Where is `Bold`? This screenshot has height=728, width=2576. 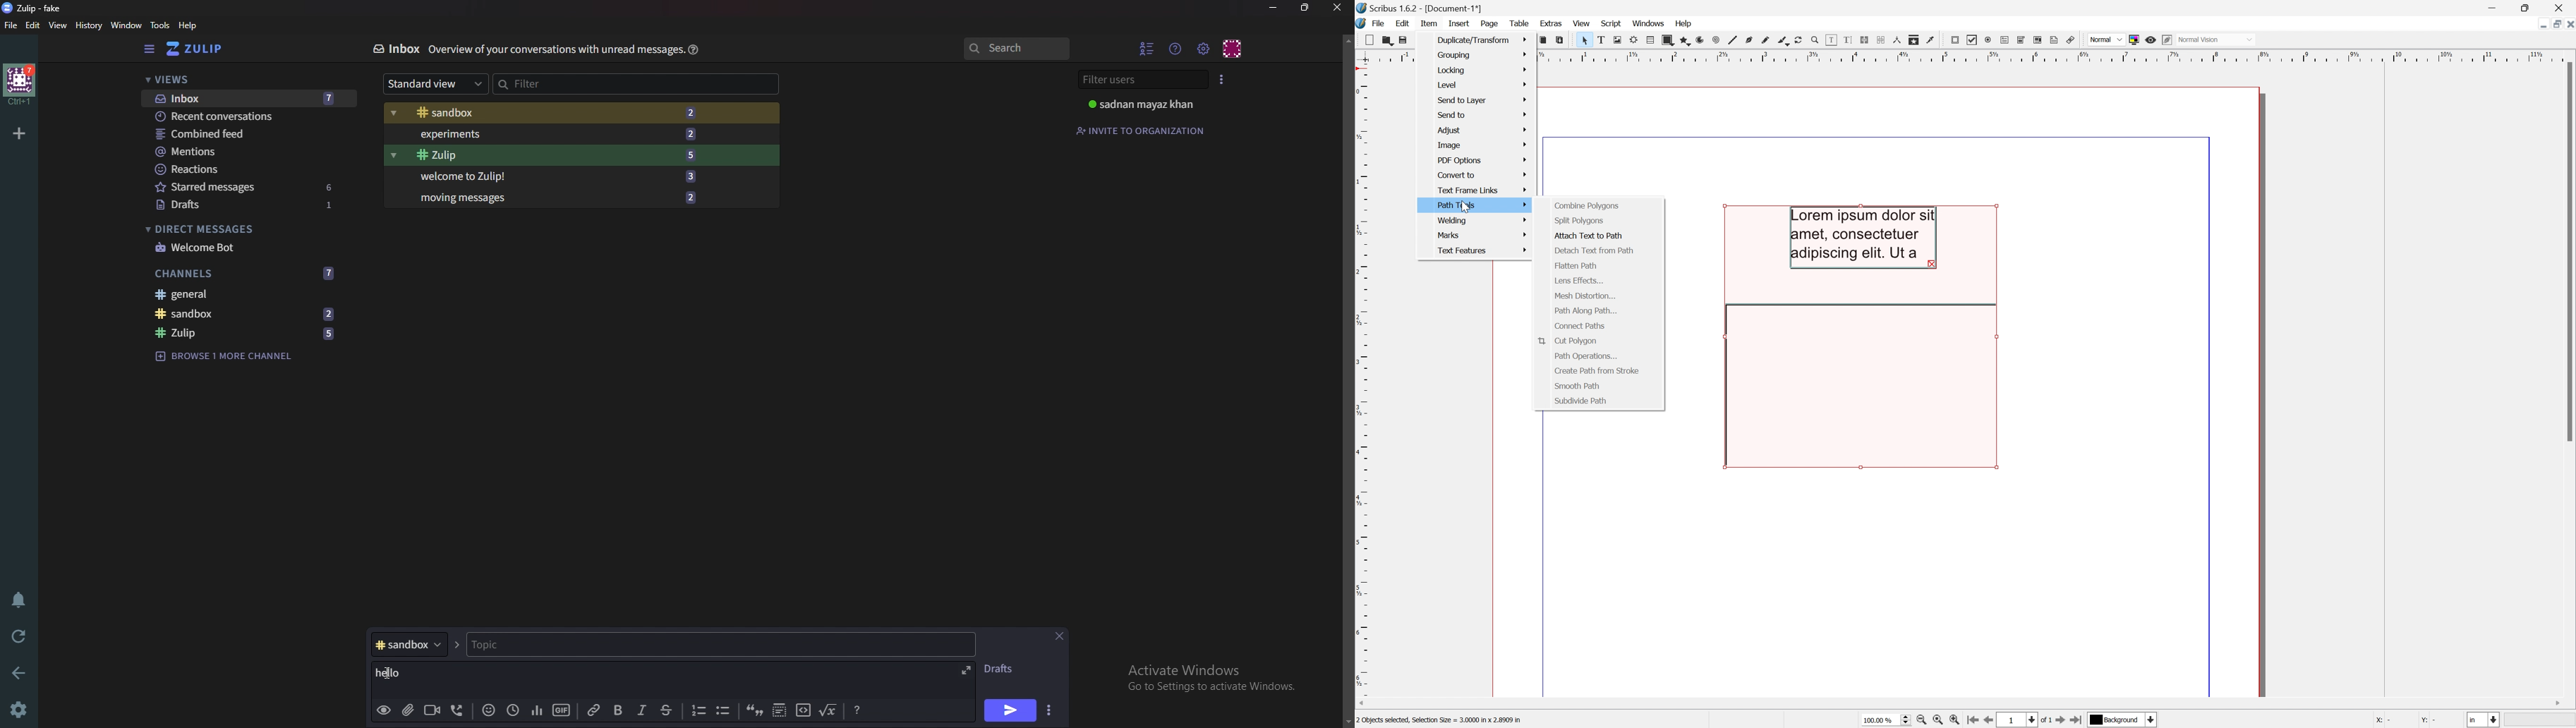
Bold is located at coordinates (617, 712).